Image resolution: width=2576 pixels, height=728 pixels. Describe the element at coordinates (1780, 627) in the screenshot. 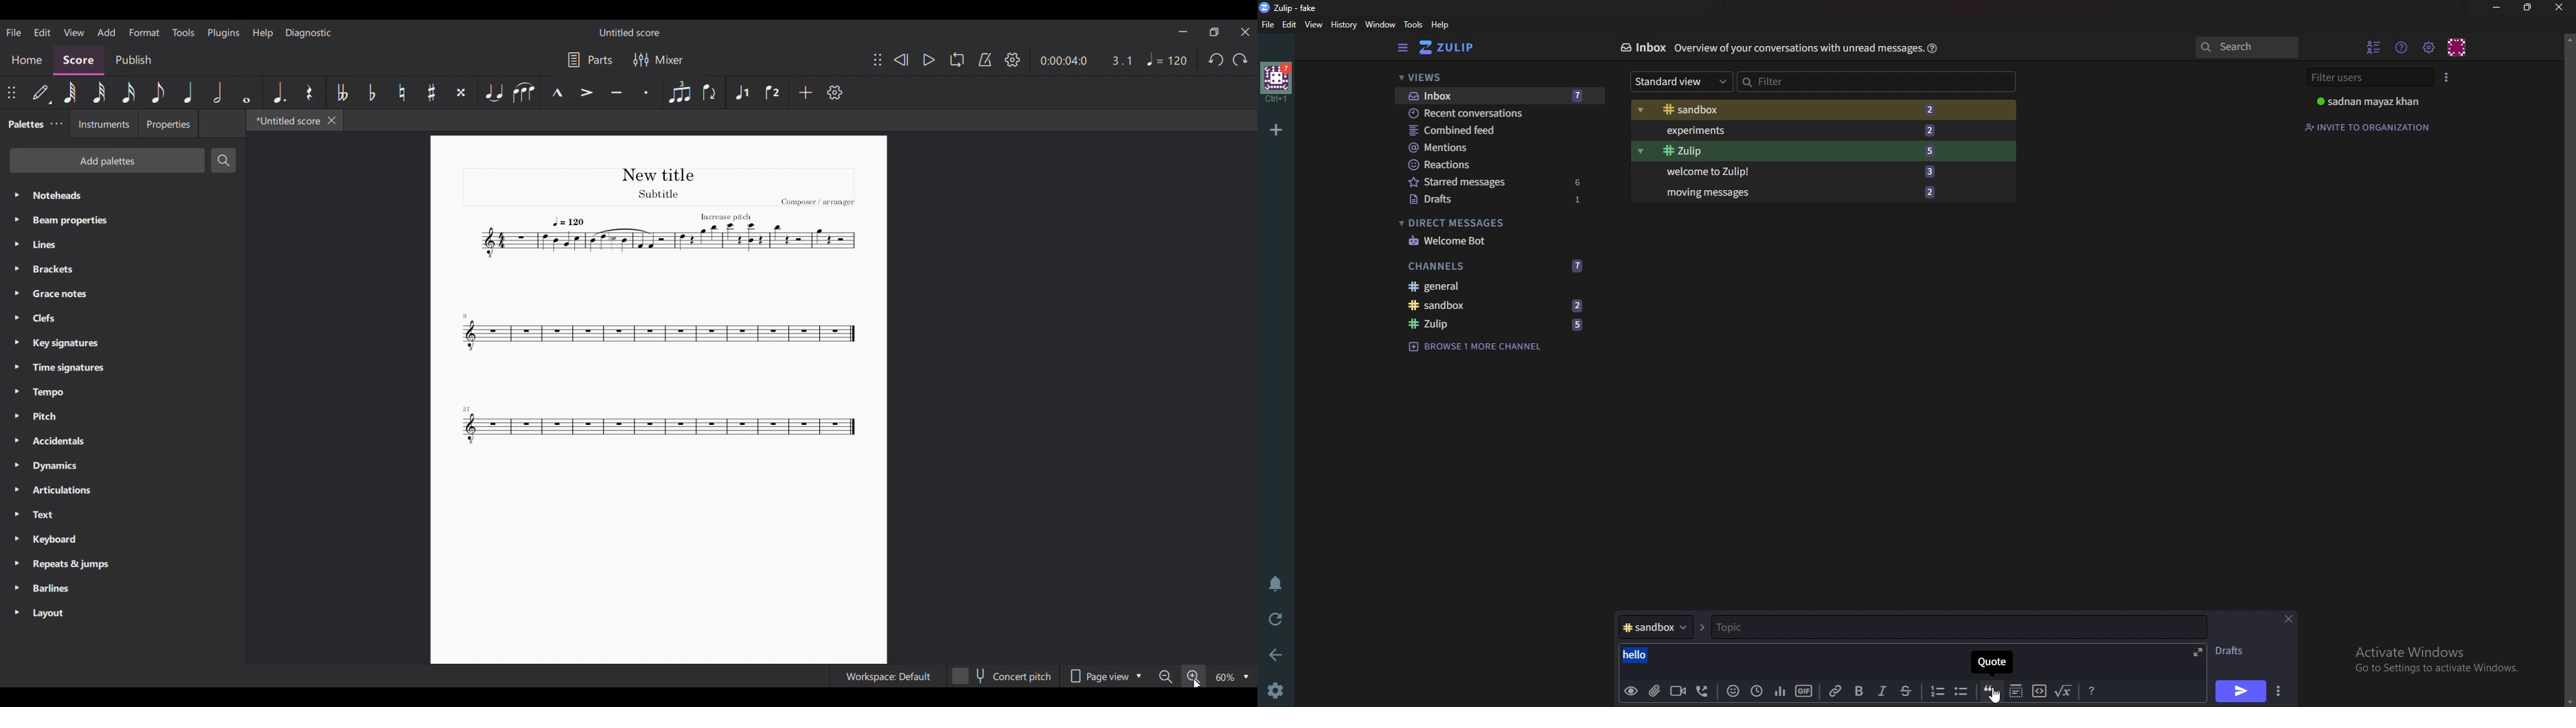

I see `Topic` at that location.